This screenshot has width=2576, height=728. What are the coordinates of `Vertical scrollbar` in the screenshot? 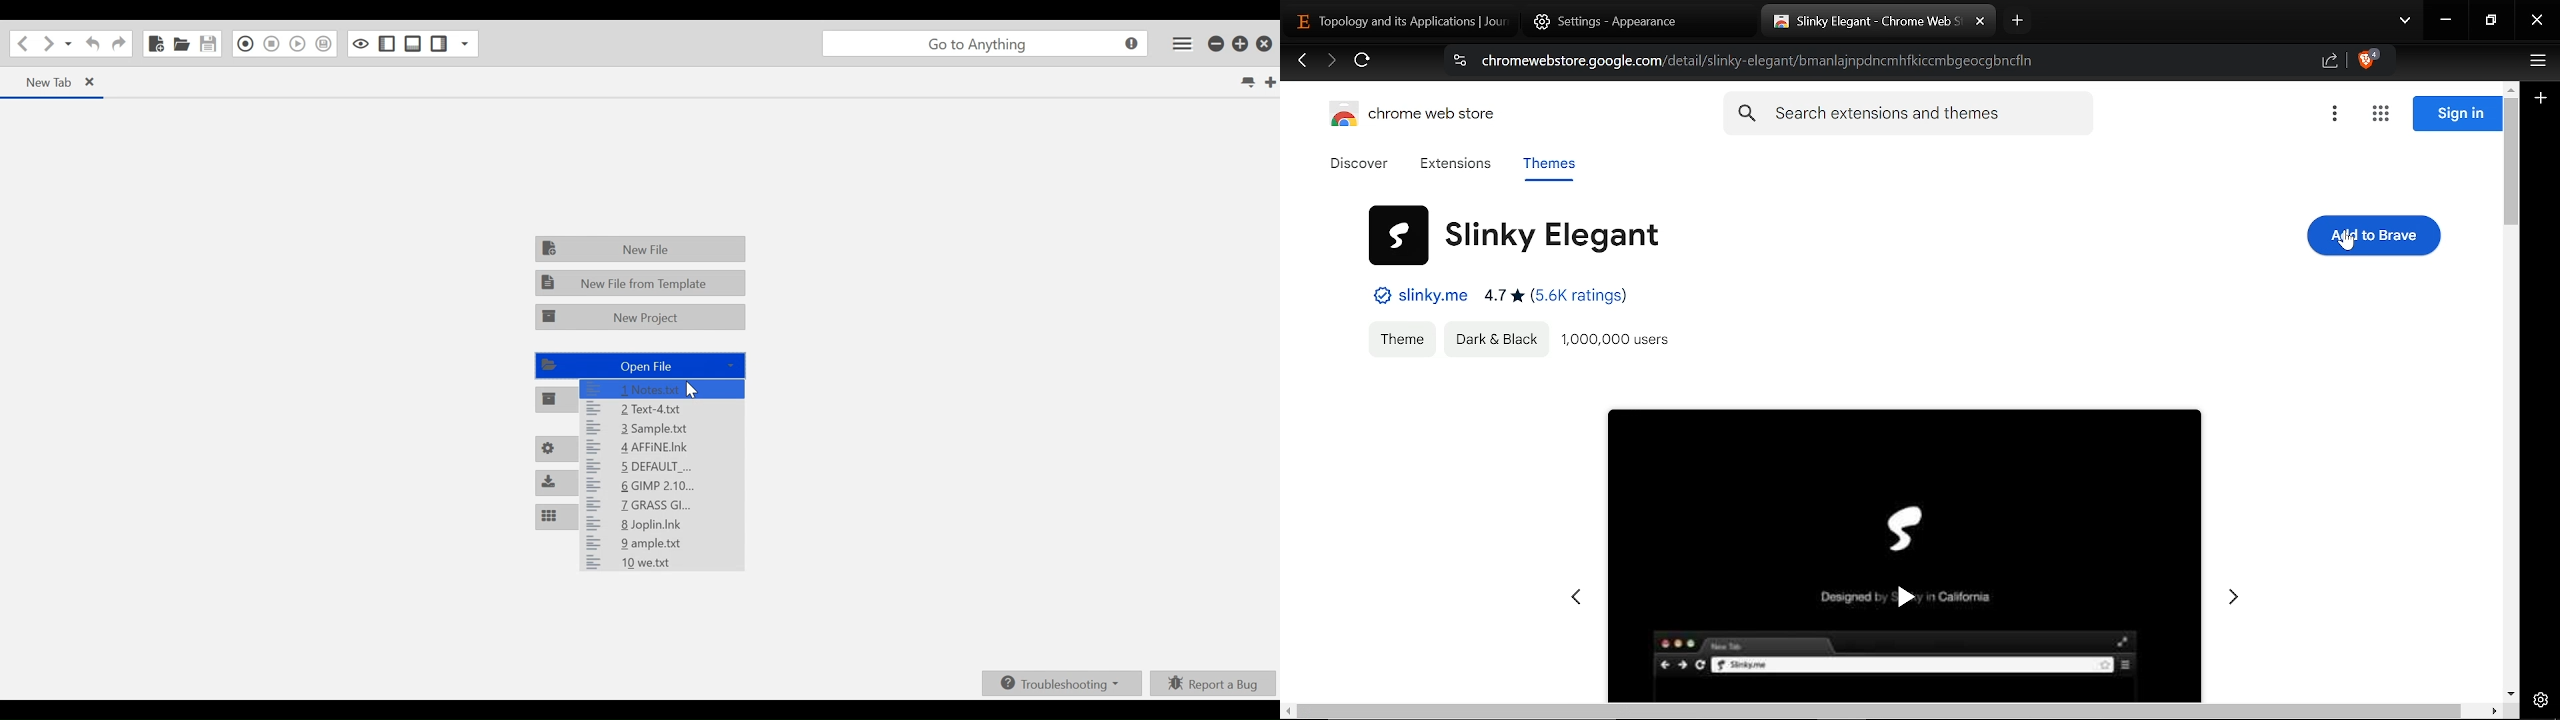 It's located at (2512, 165).